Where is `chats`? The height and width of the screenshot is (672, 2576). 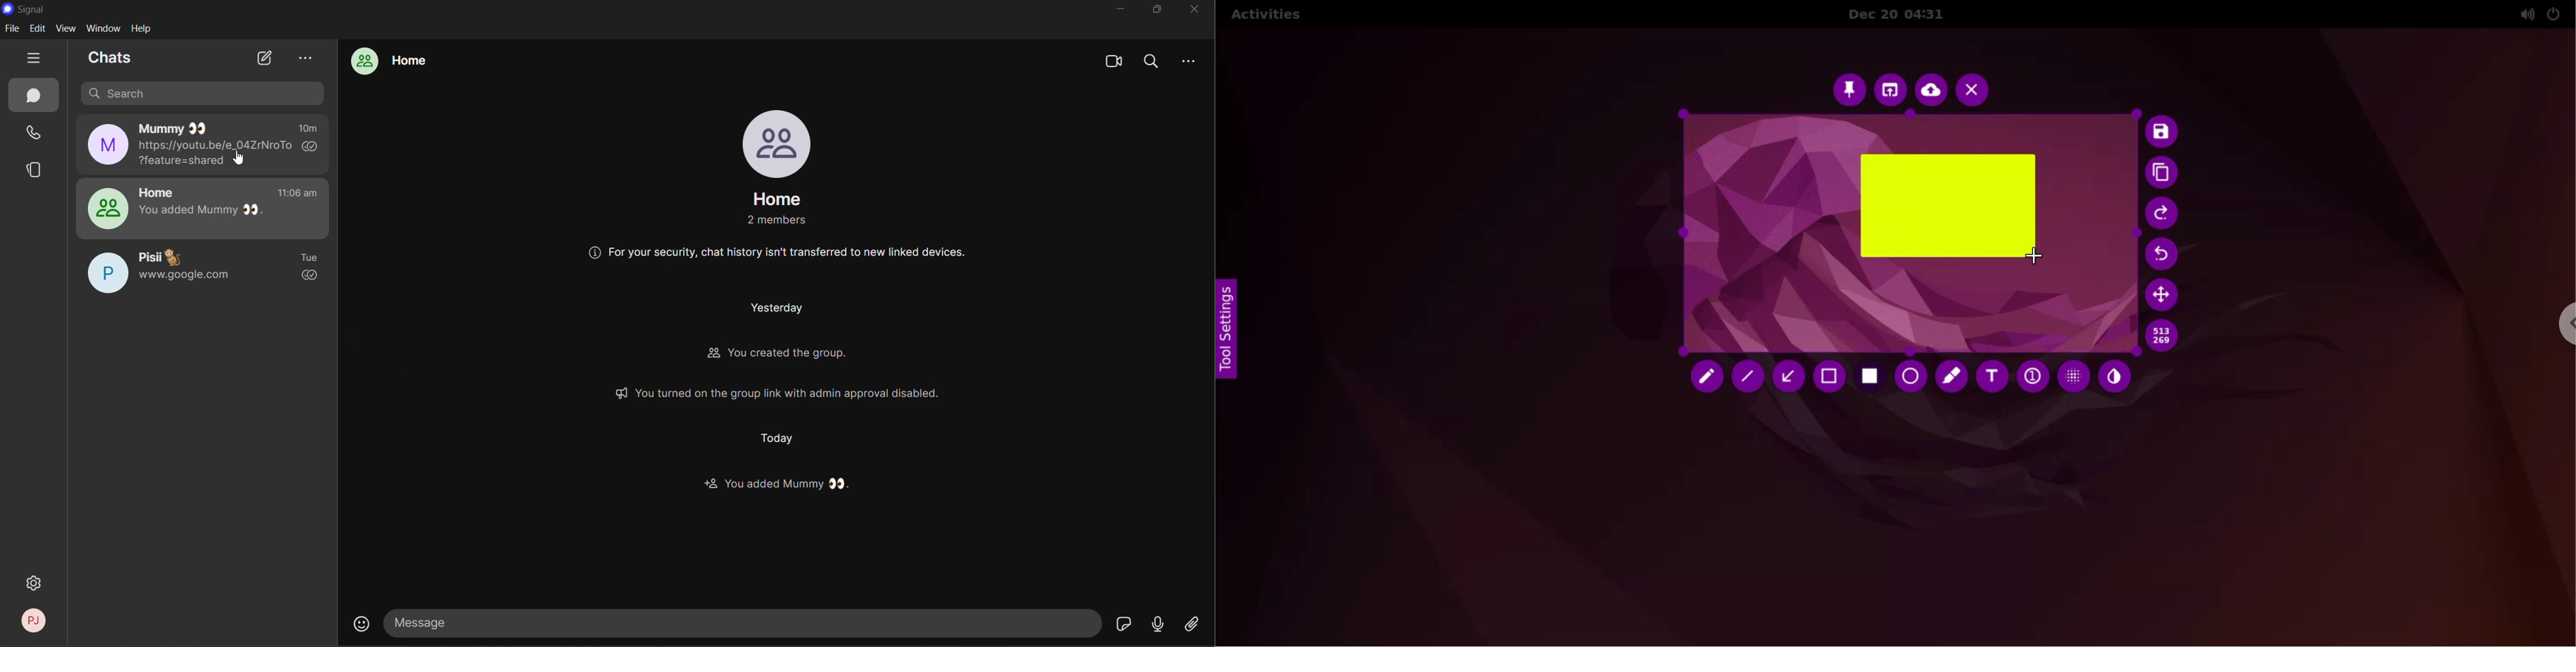 chats is located at coordinates (32, 95).